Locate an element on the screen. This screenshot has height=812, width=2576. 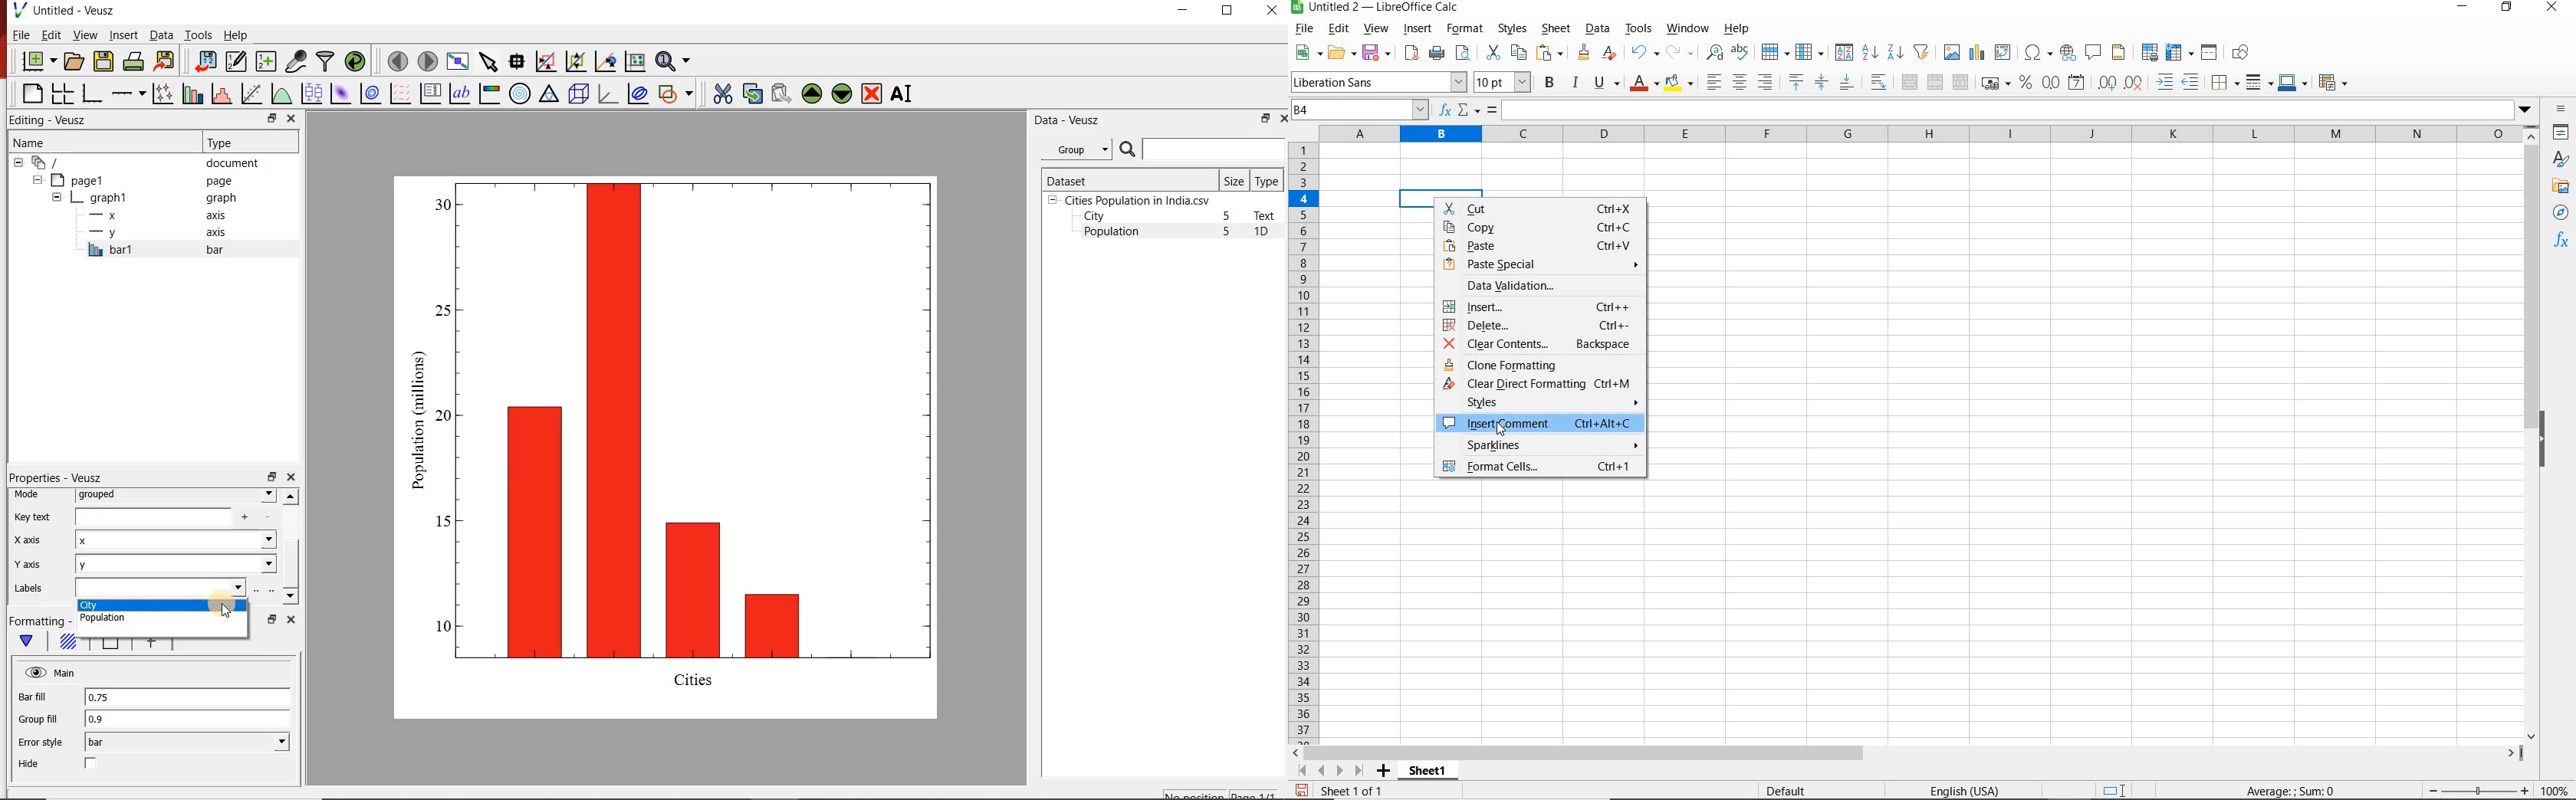
format is located at coordinates (1466, 30).